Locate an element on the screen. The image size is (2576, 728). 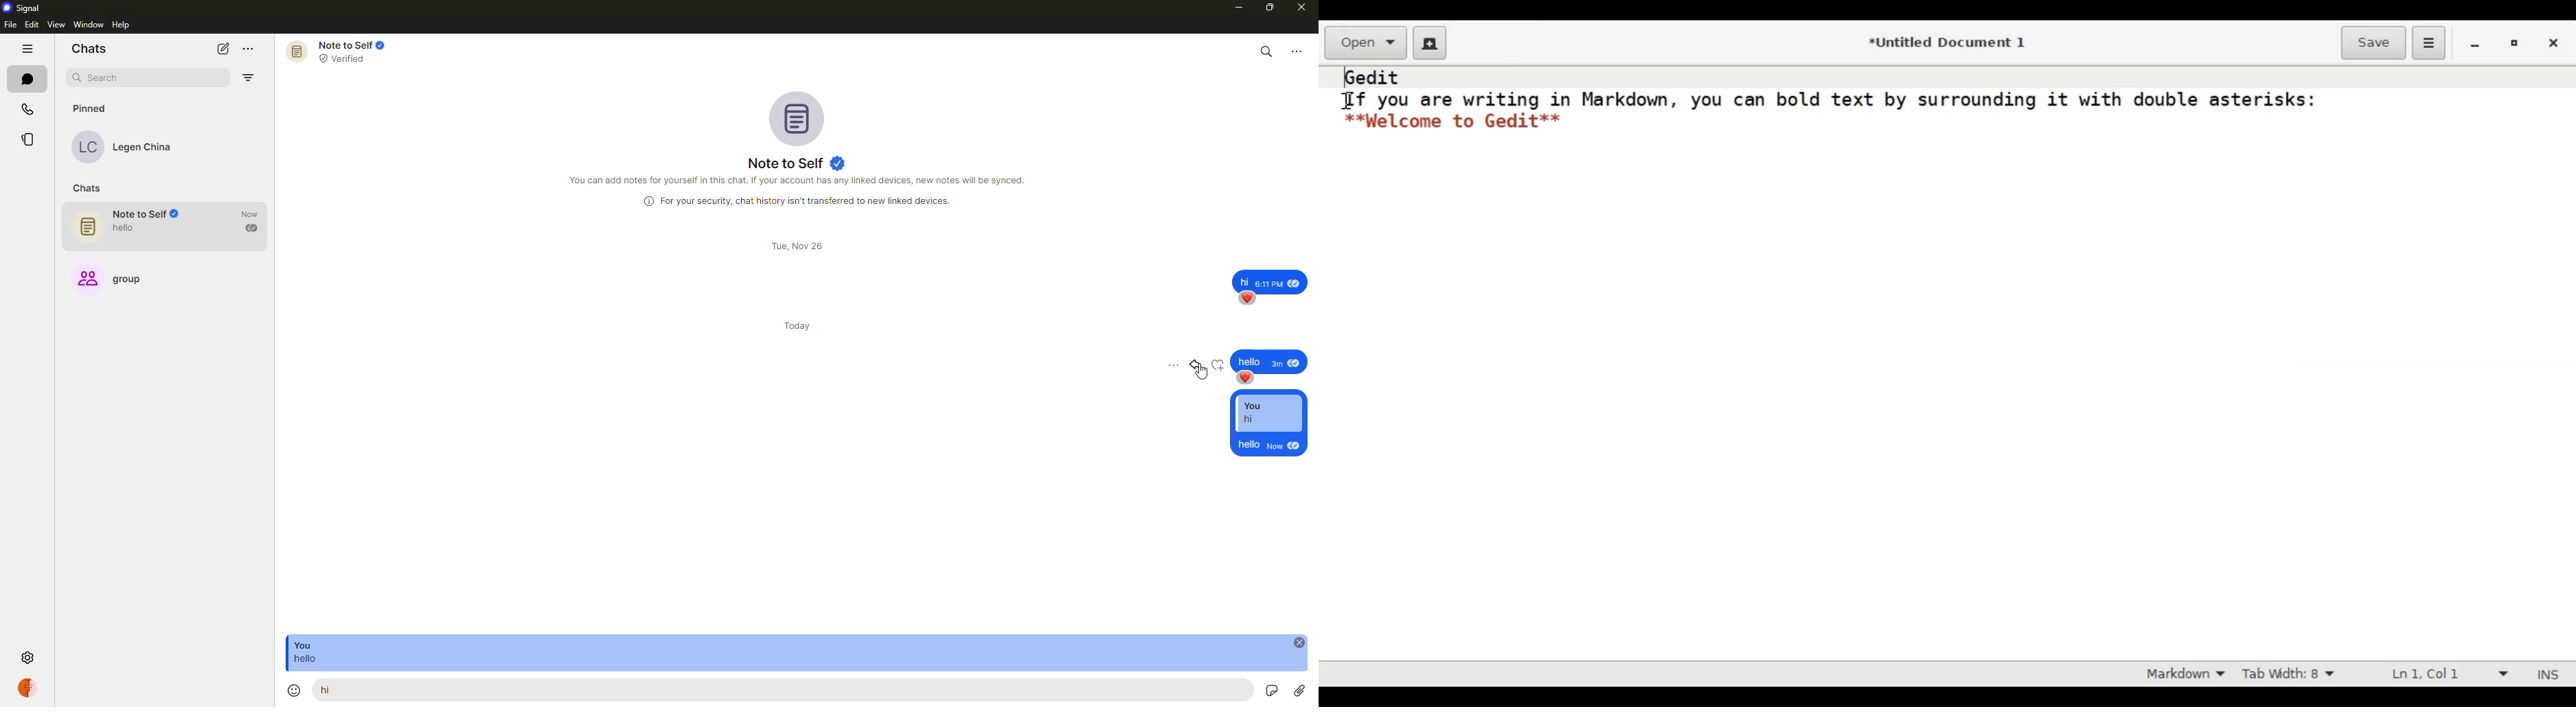
filter is located at coordinates (249, 80).